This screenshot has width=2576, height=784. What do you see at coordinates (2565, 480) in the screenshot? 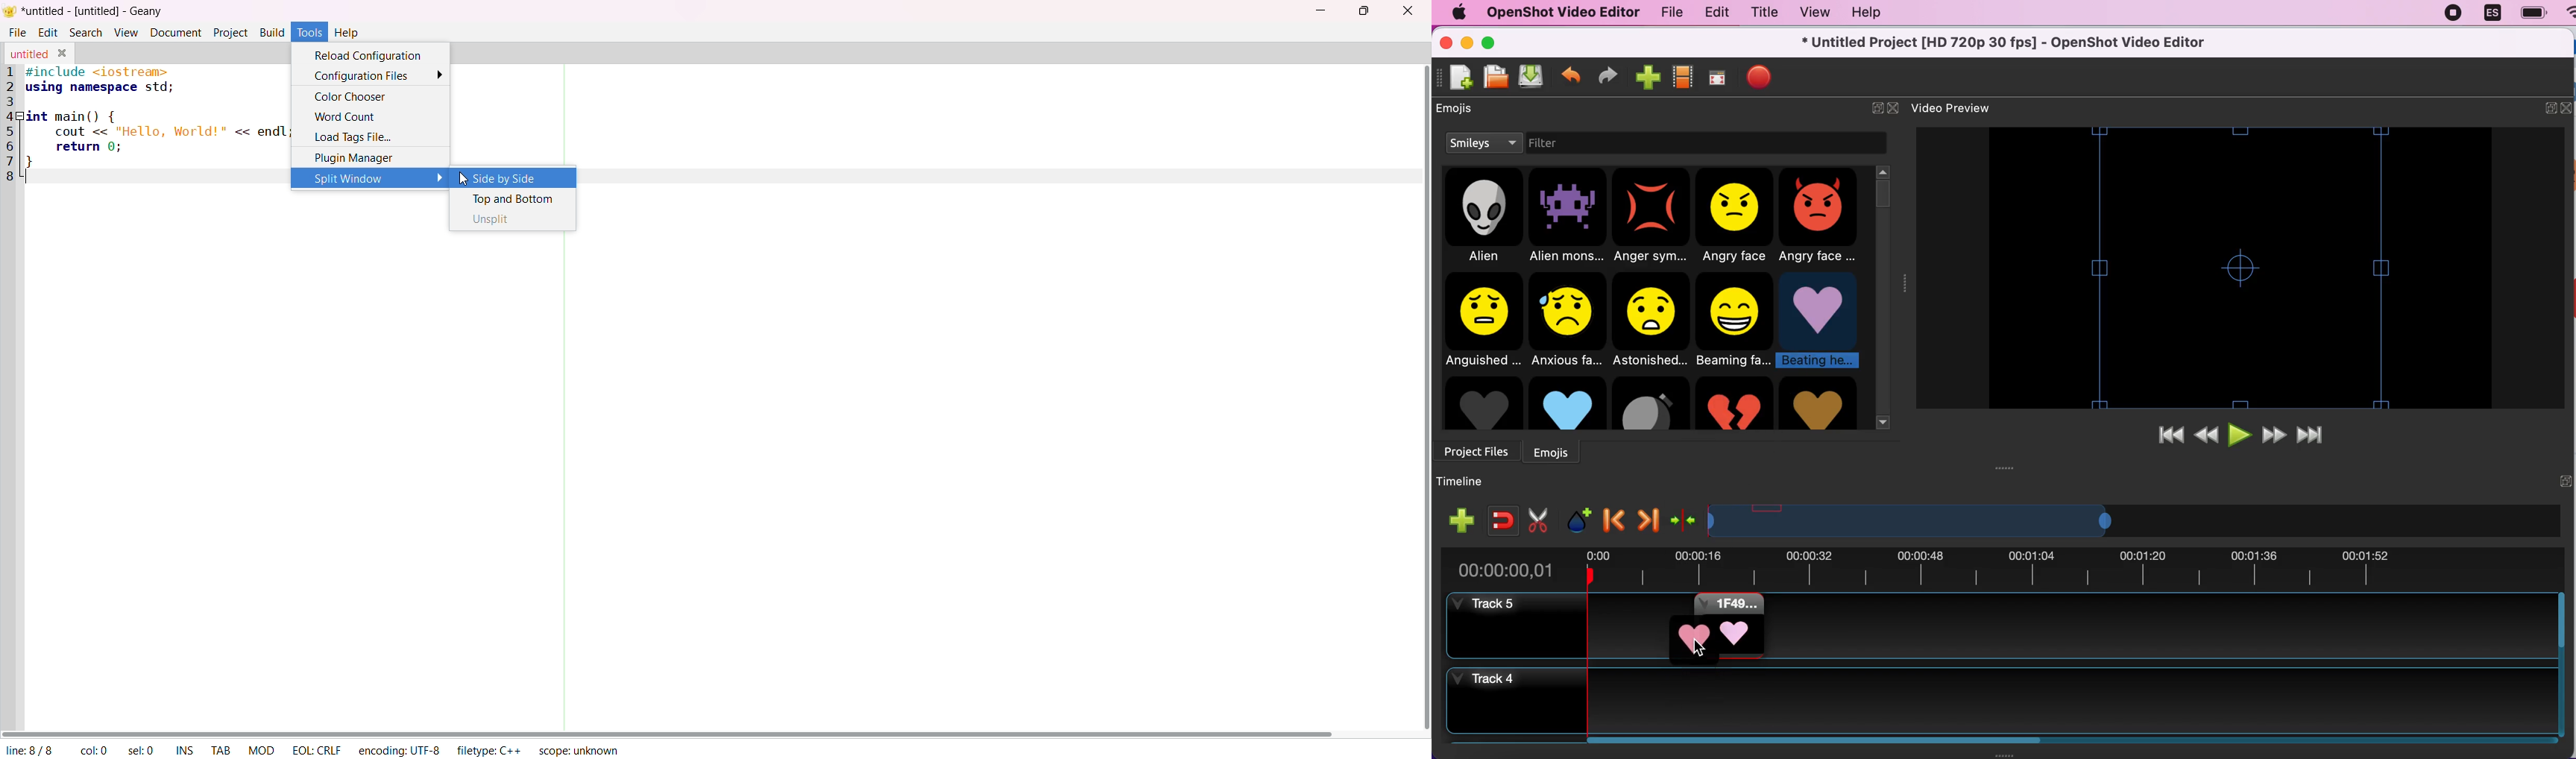
I see `expand/hide` at bounding box center [2565, 480].